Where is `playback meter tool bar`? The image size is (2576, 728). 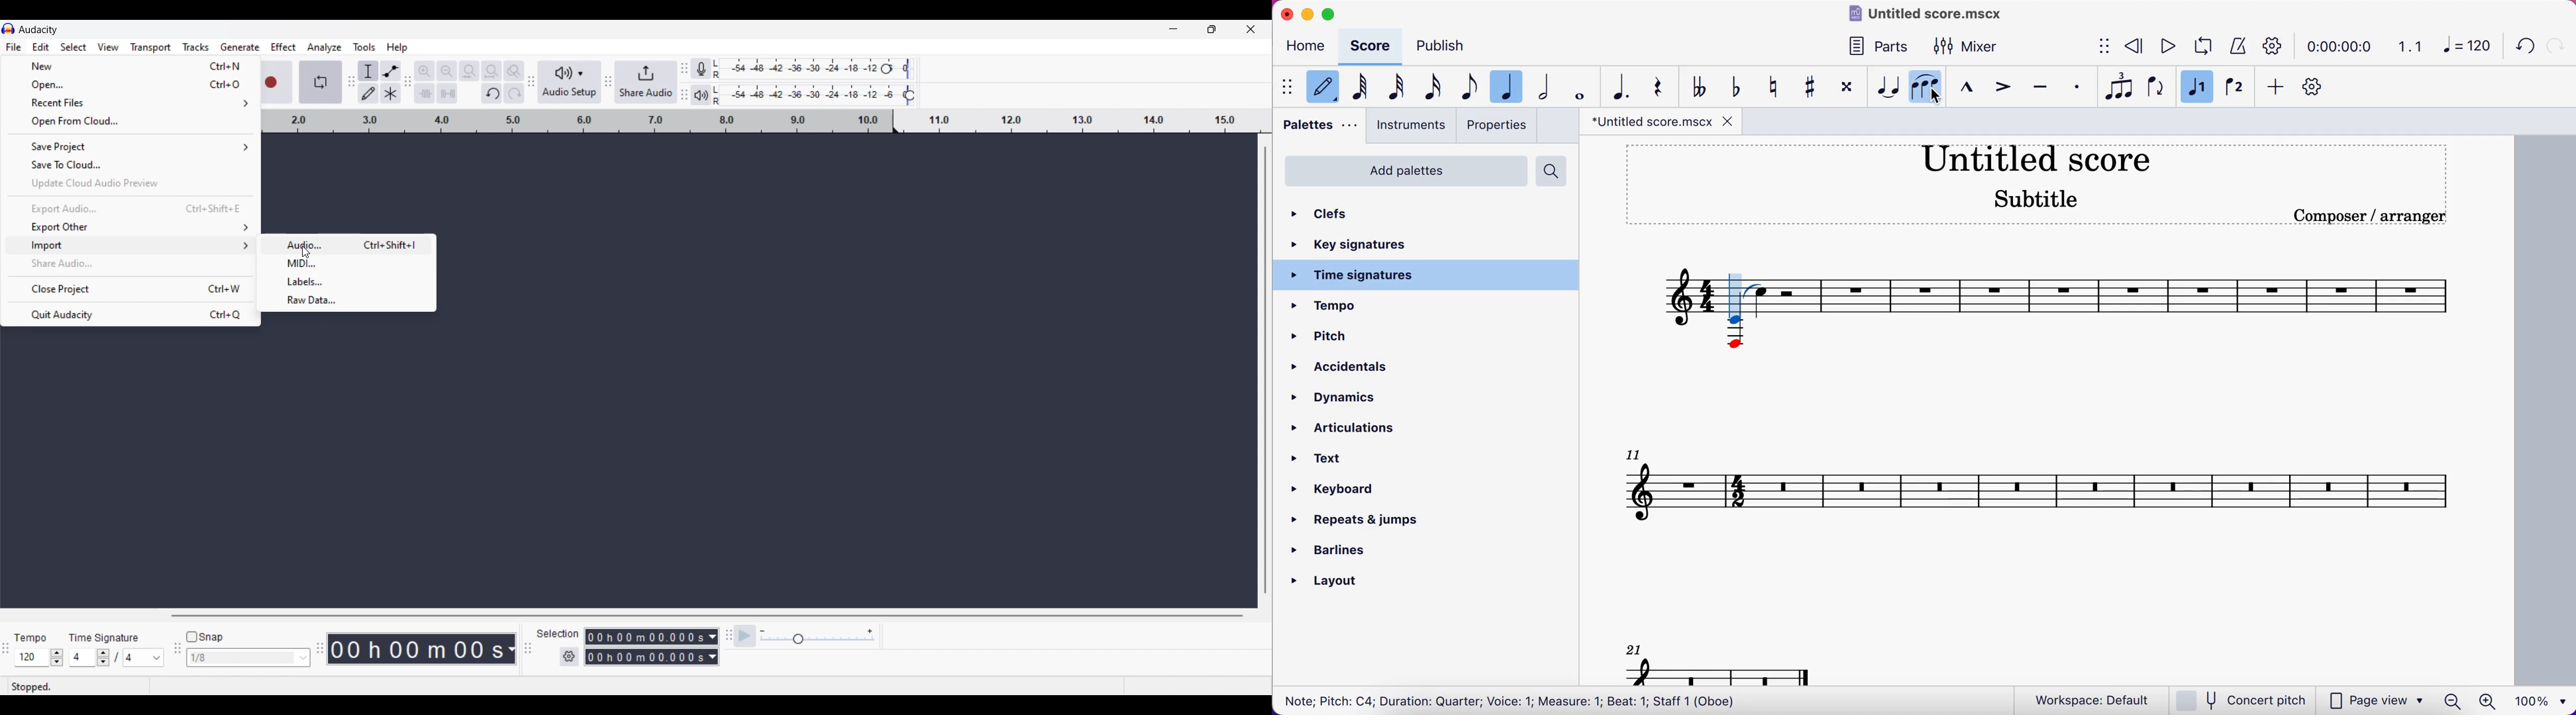
playback meter tool bar is located at coordinates (685, 96).